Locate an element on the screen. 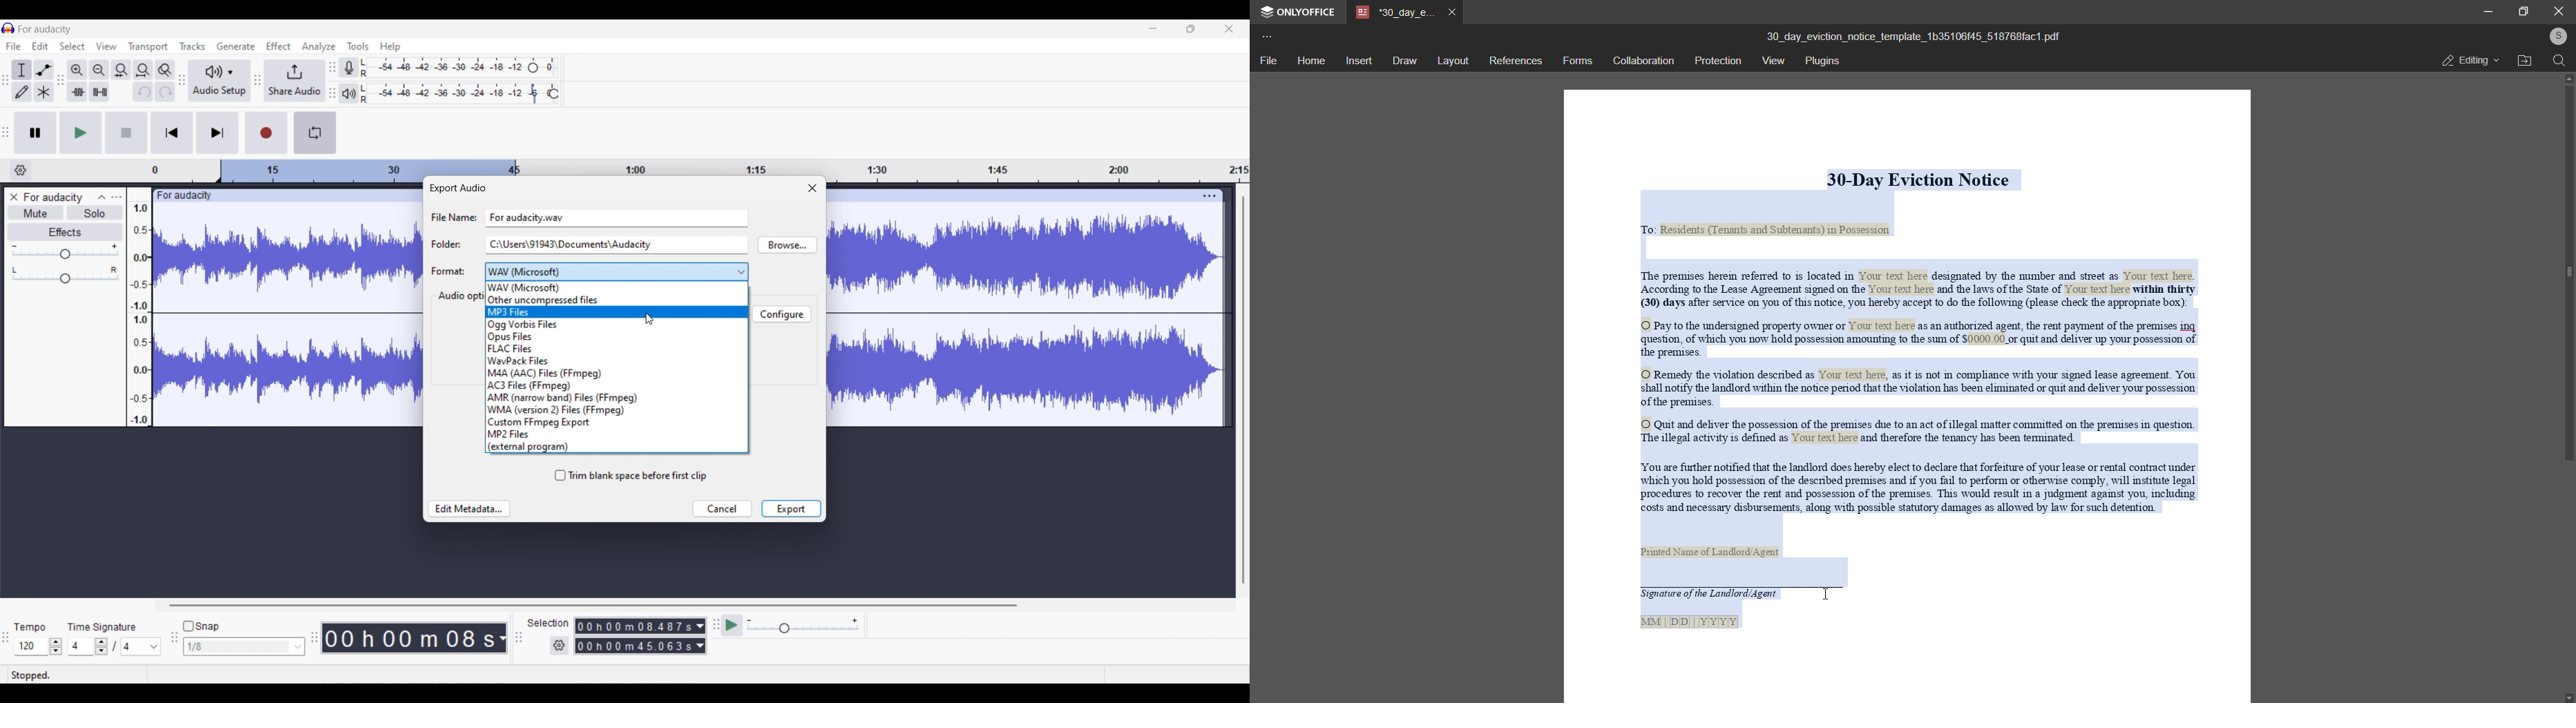 The width and height of the screenshot is (2576, 728). forms is located at coordinates (1577, 61).